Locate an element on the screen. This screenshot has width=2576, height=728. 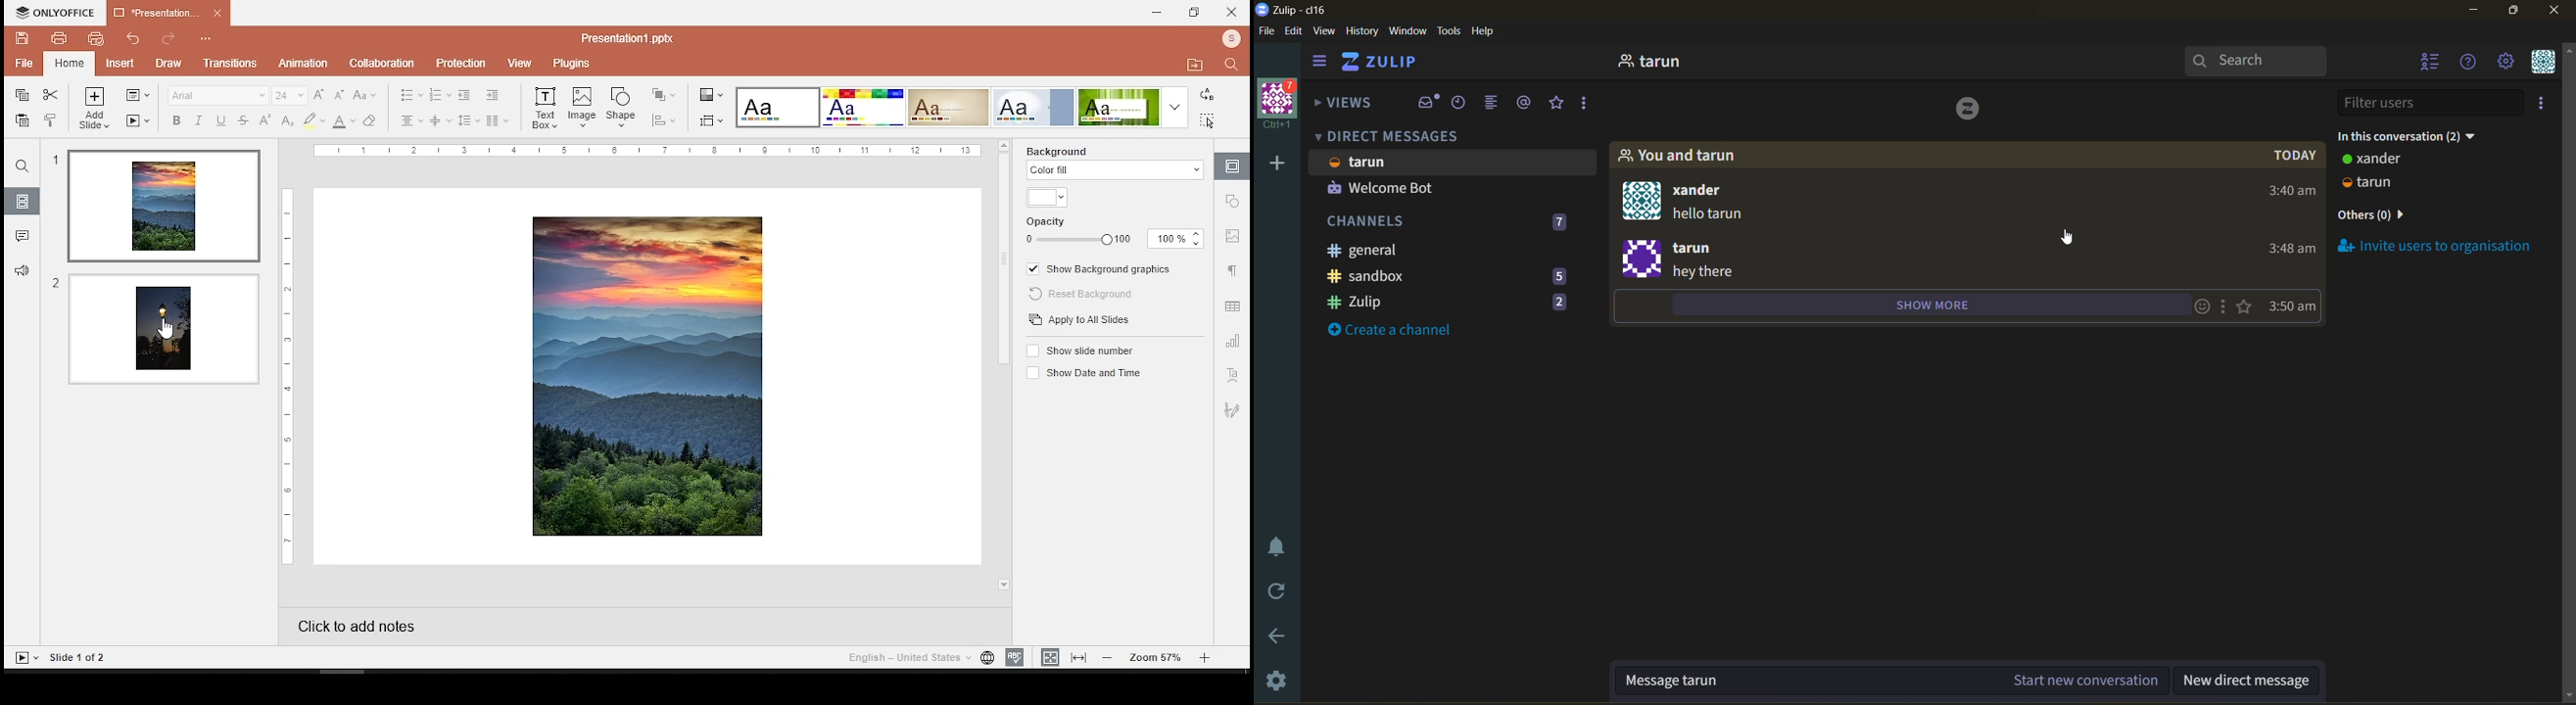
add a new organisation is located at coordinates (1274, 164).